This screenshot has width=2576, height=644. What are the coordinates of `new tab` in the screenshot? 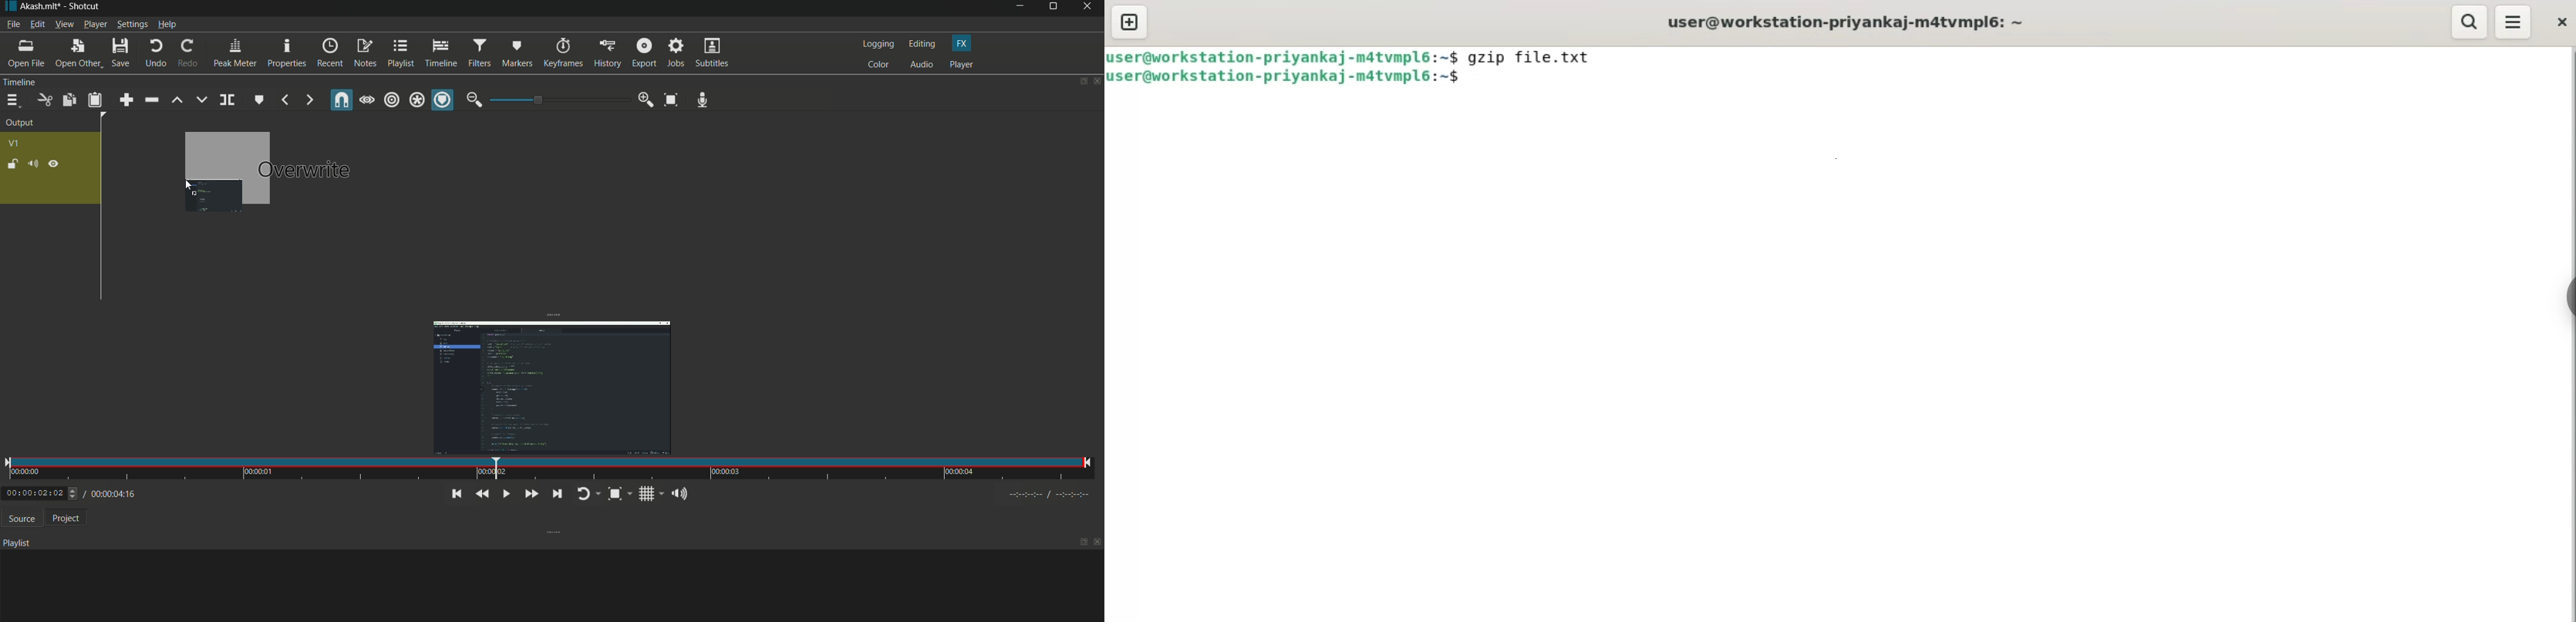 It's located at (1131, 22).